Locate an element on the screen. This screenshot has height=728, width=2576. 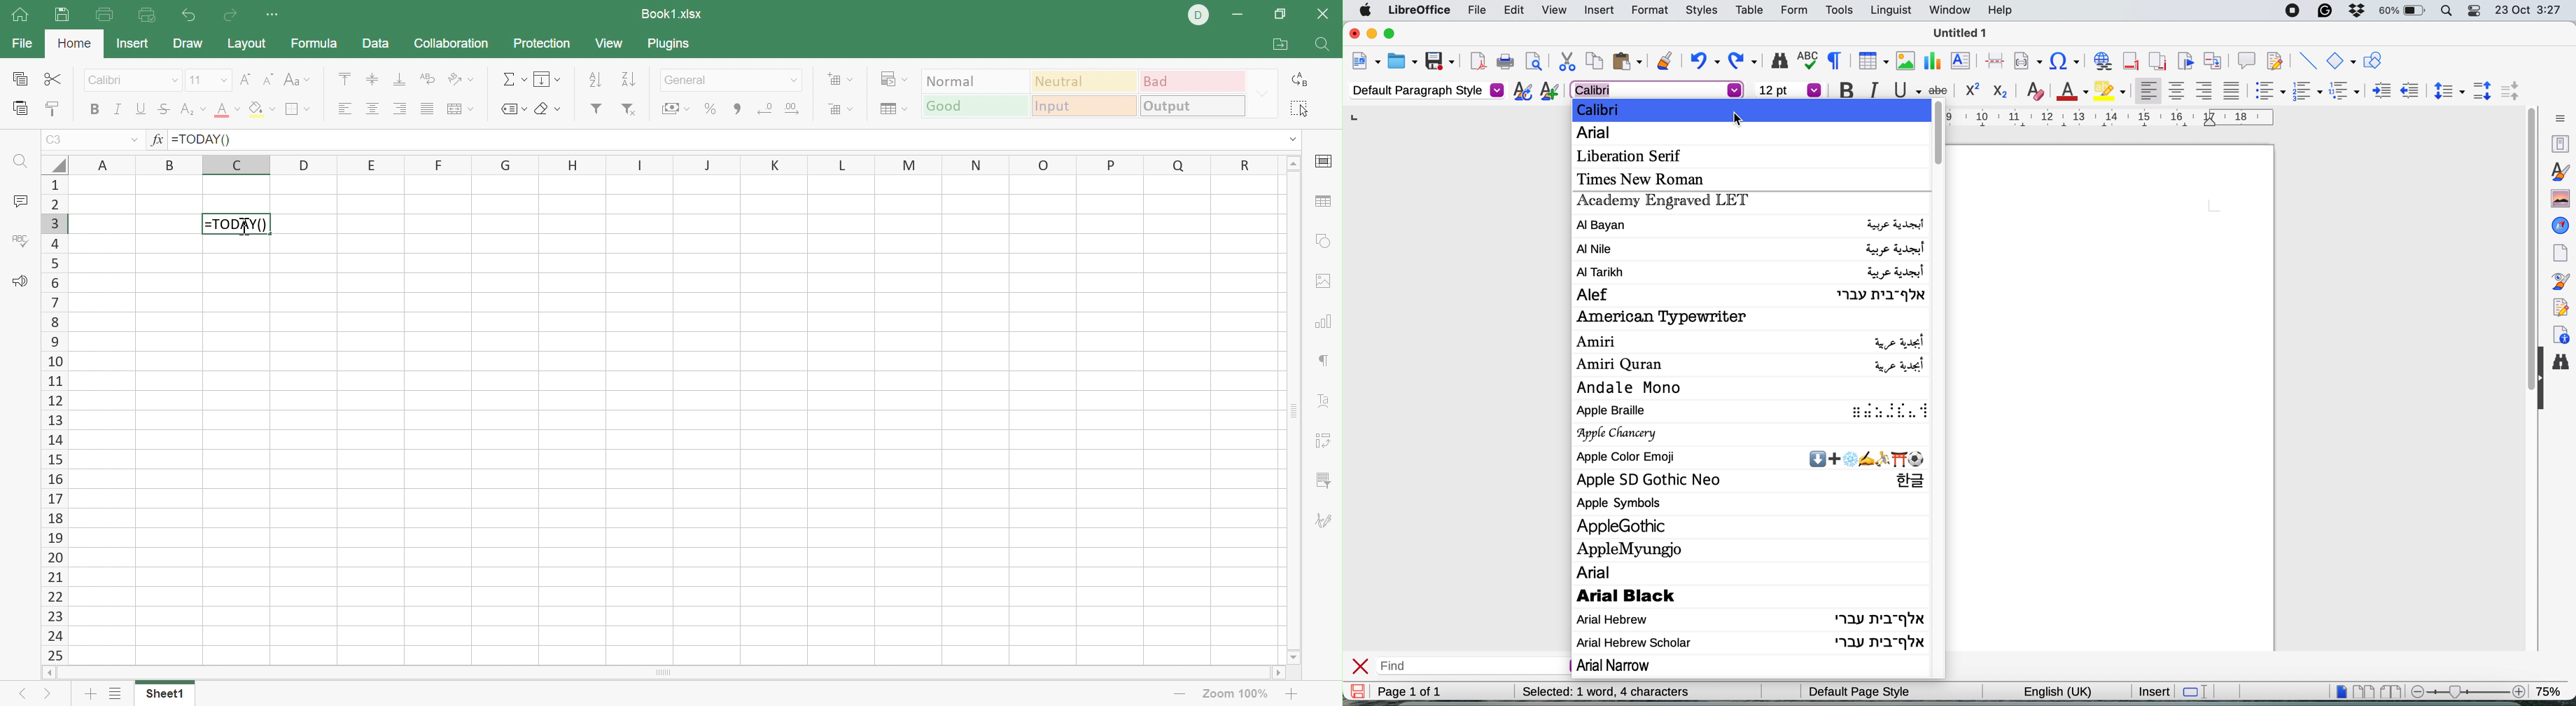
table is located at coordinates (1750, 9).